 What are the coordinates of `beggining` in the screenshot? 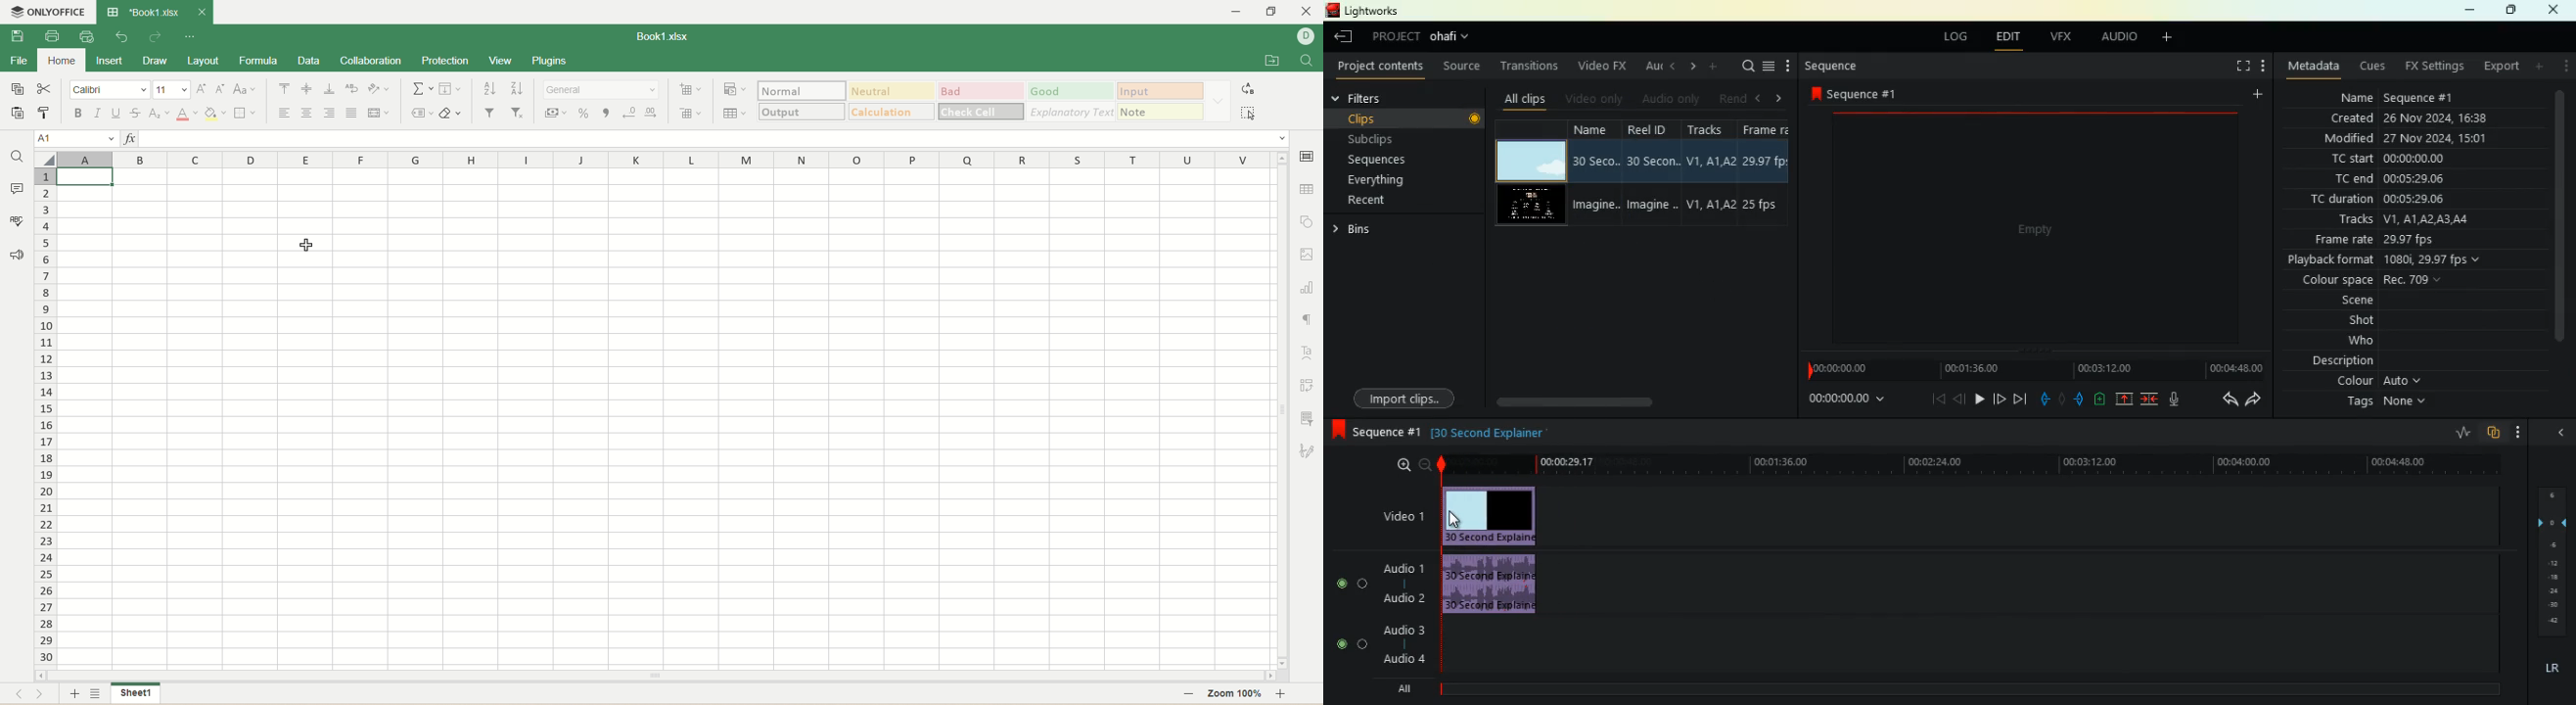 It's located at (1934, 399).